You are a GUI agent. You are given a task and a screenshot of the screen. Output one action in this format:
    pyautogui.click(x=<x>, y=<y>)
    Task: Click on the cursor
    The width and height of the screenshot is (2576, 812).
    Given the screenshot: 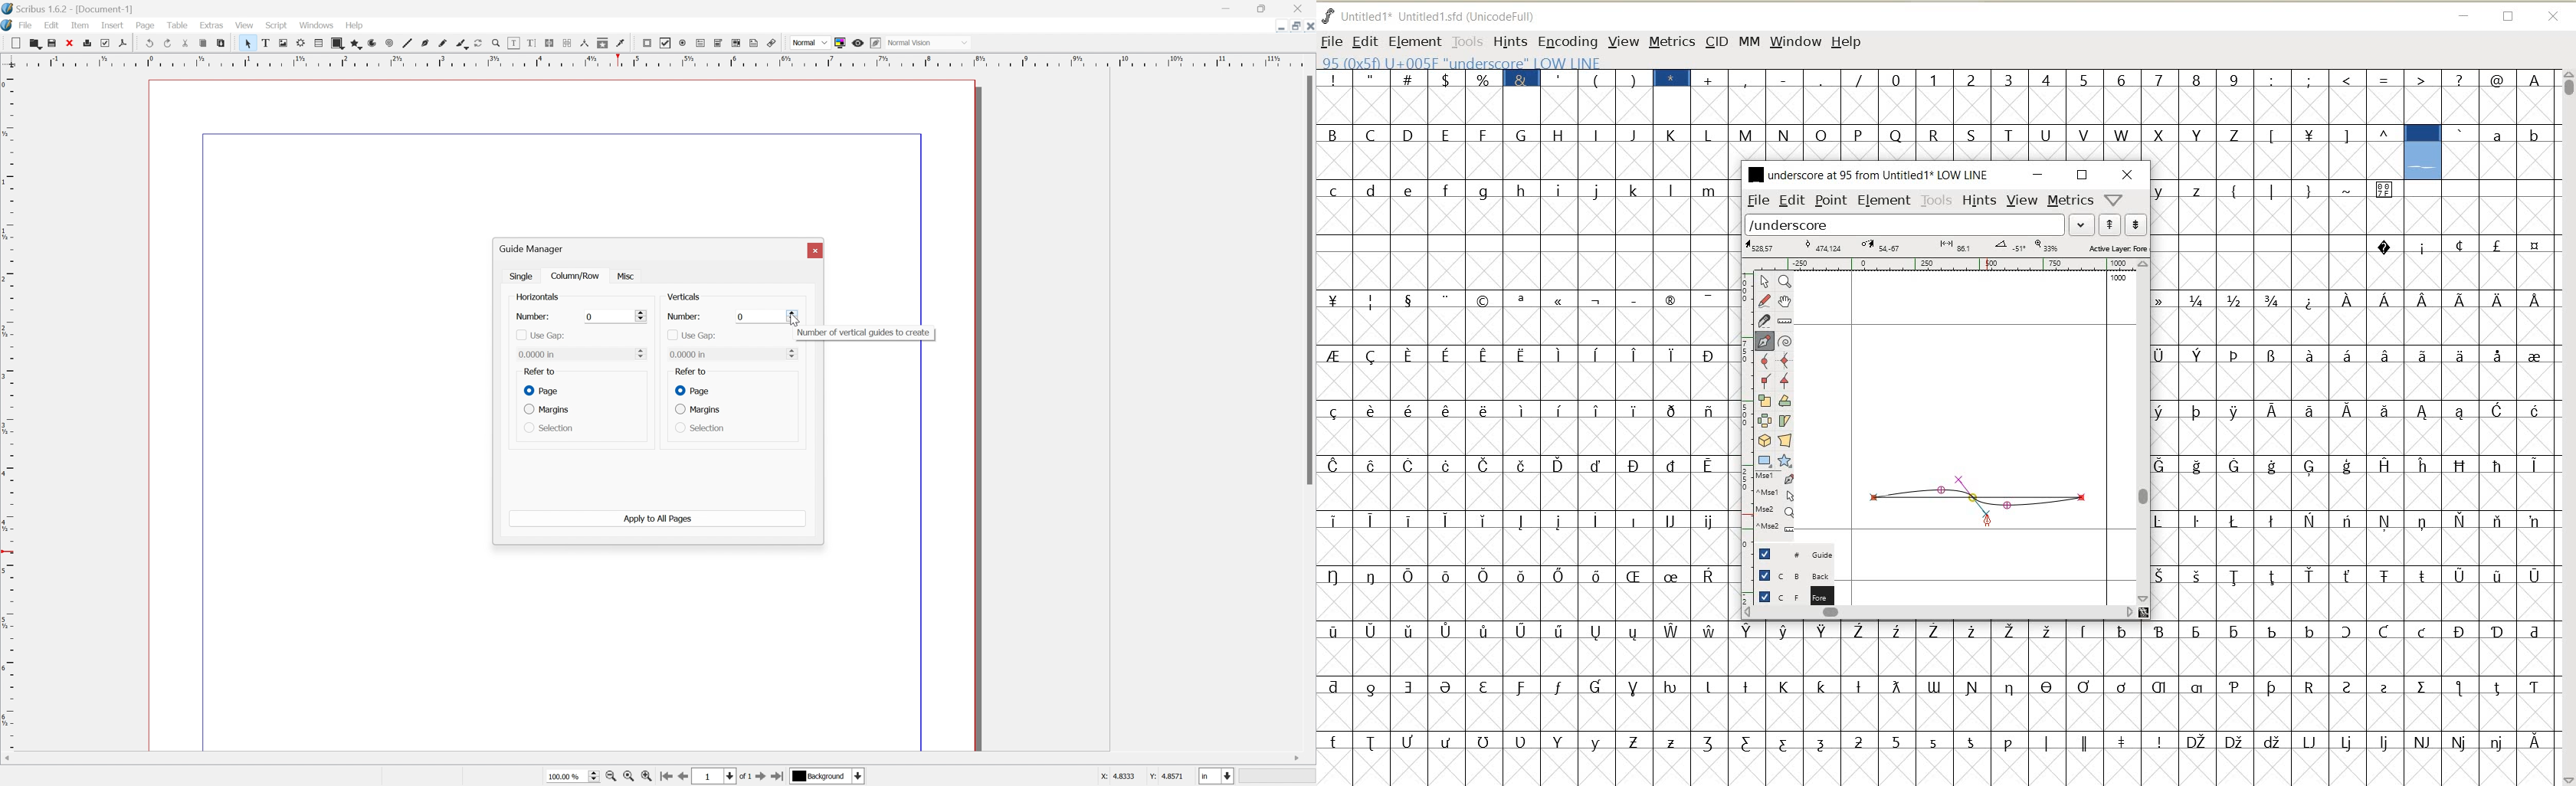 What is the action you would take?
    pyautogui.click(x=797, y=319)
    